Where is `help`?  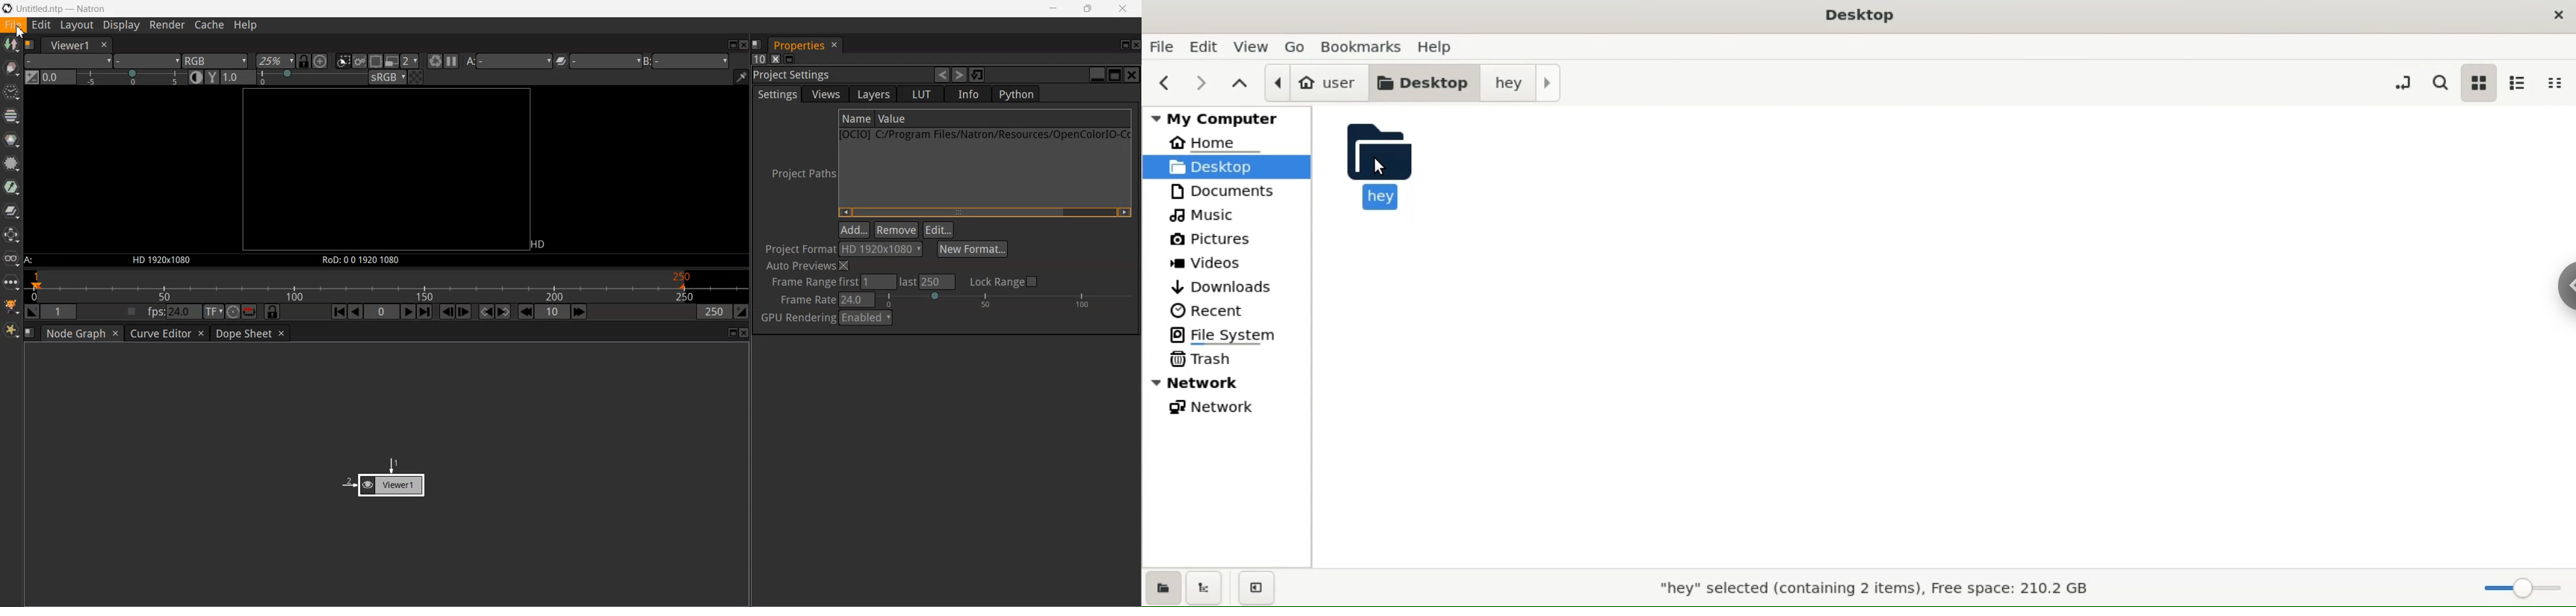 help is located at coordinates (1434, 45).